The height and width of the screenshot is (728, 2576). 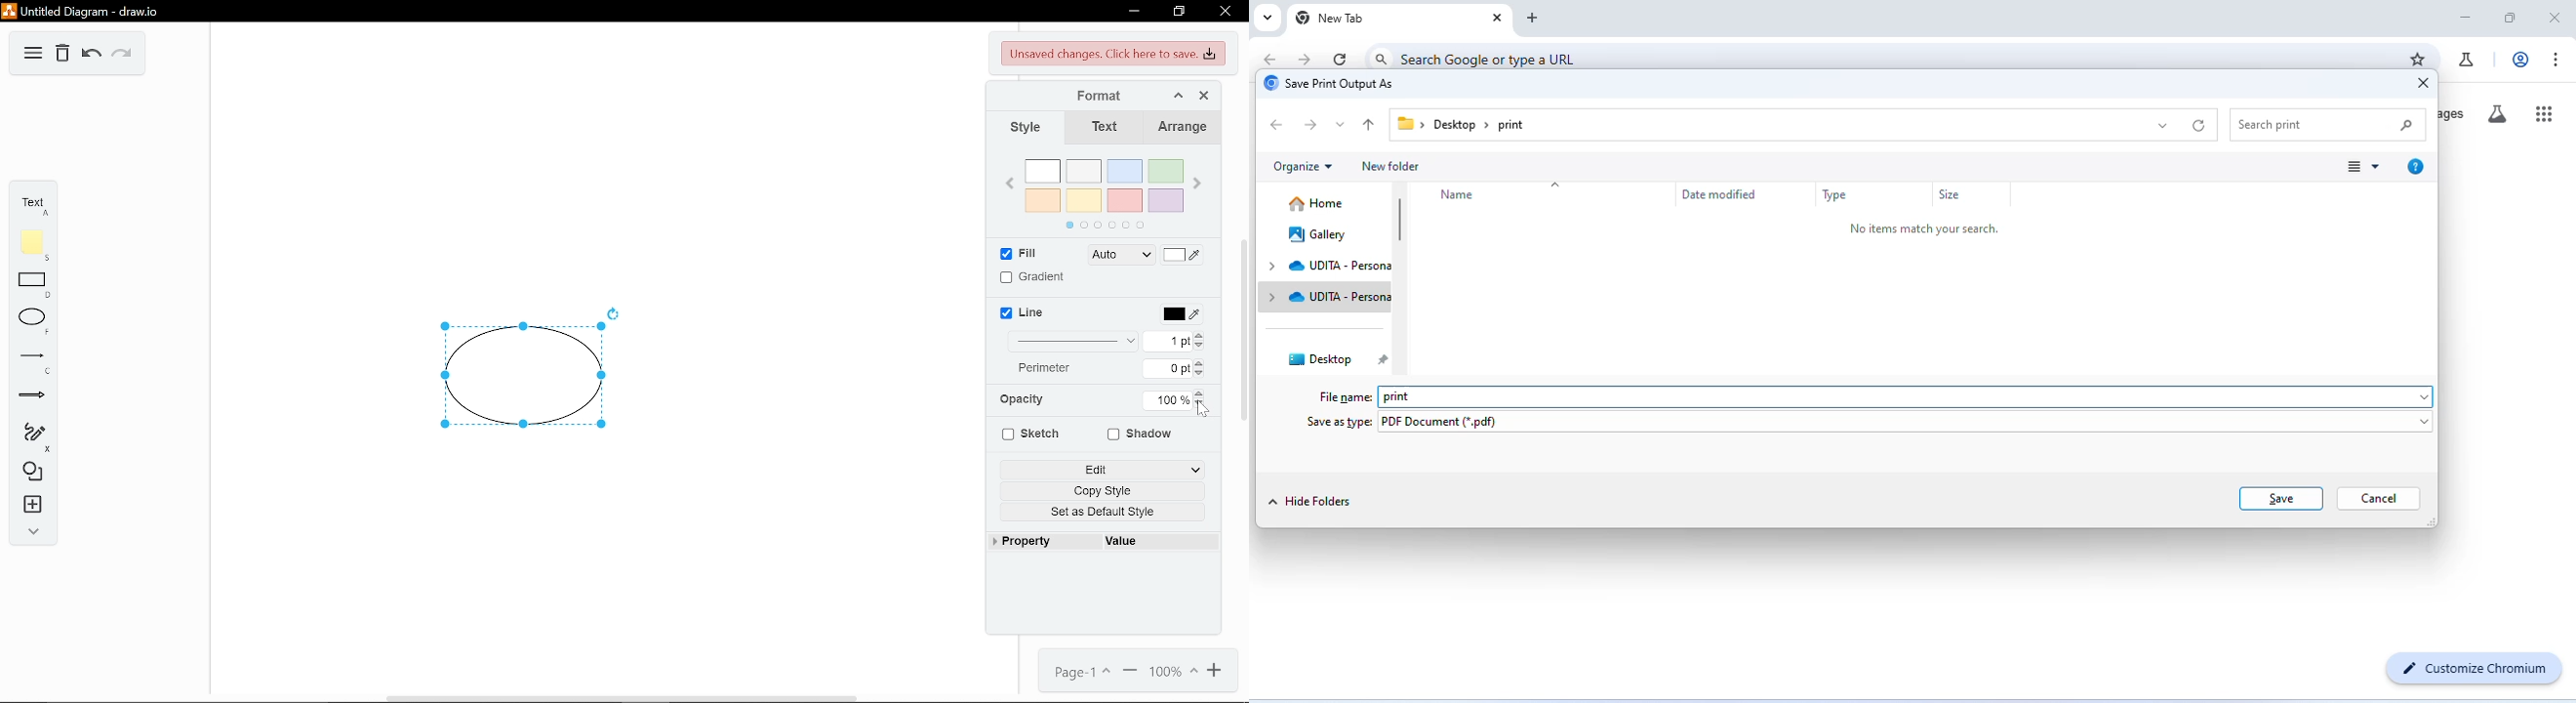 I want to click on Arrow, so click(x=32, y=393).